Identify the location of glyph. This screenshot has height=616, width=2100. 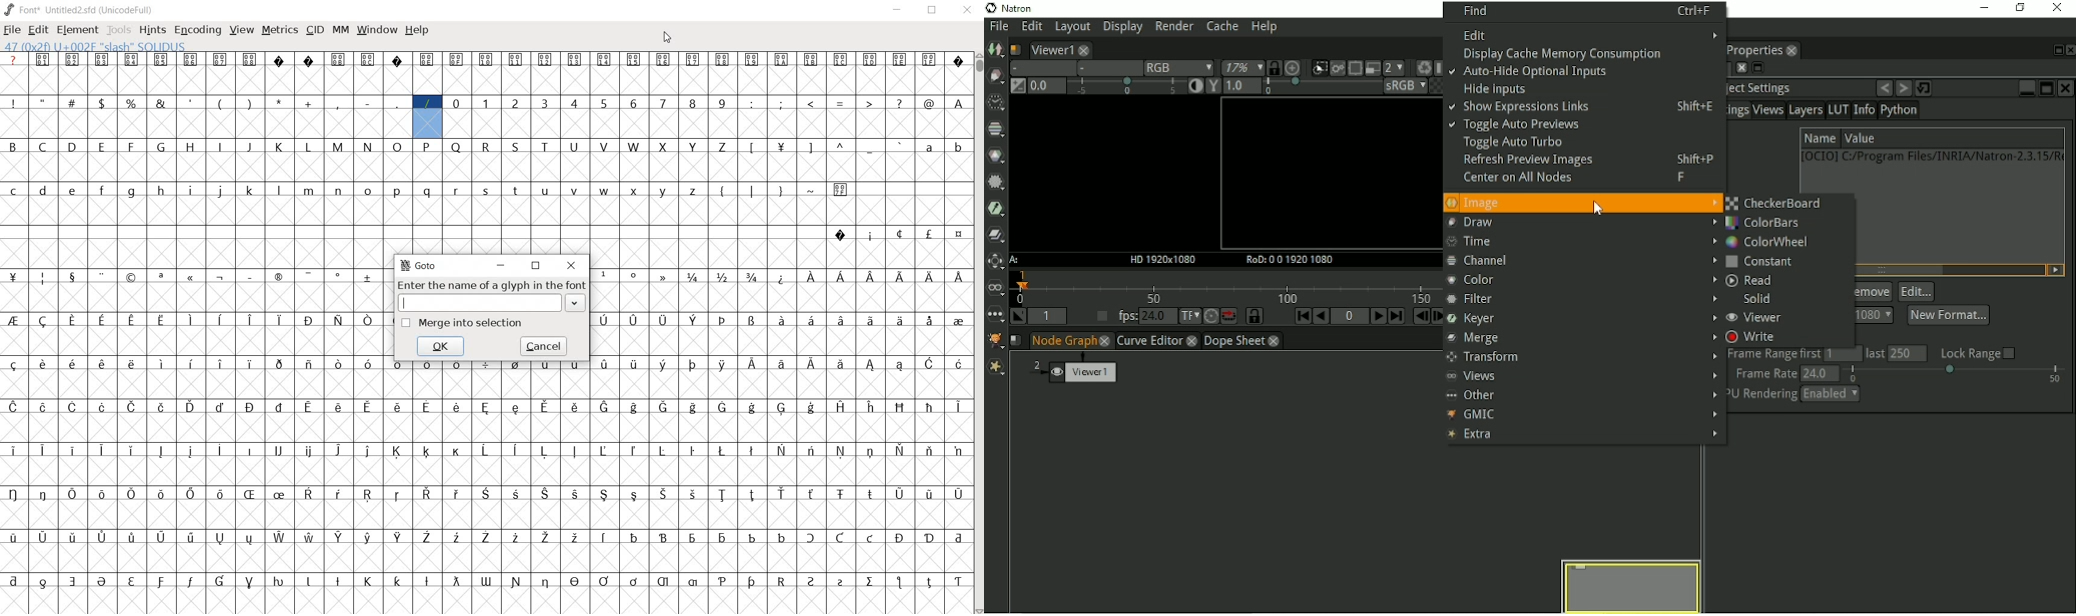
(958, 495).